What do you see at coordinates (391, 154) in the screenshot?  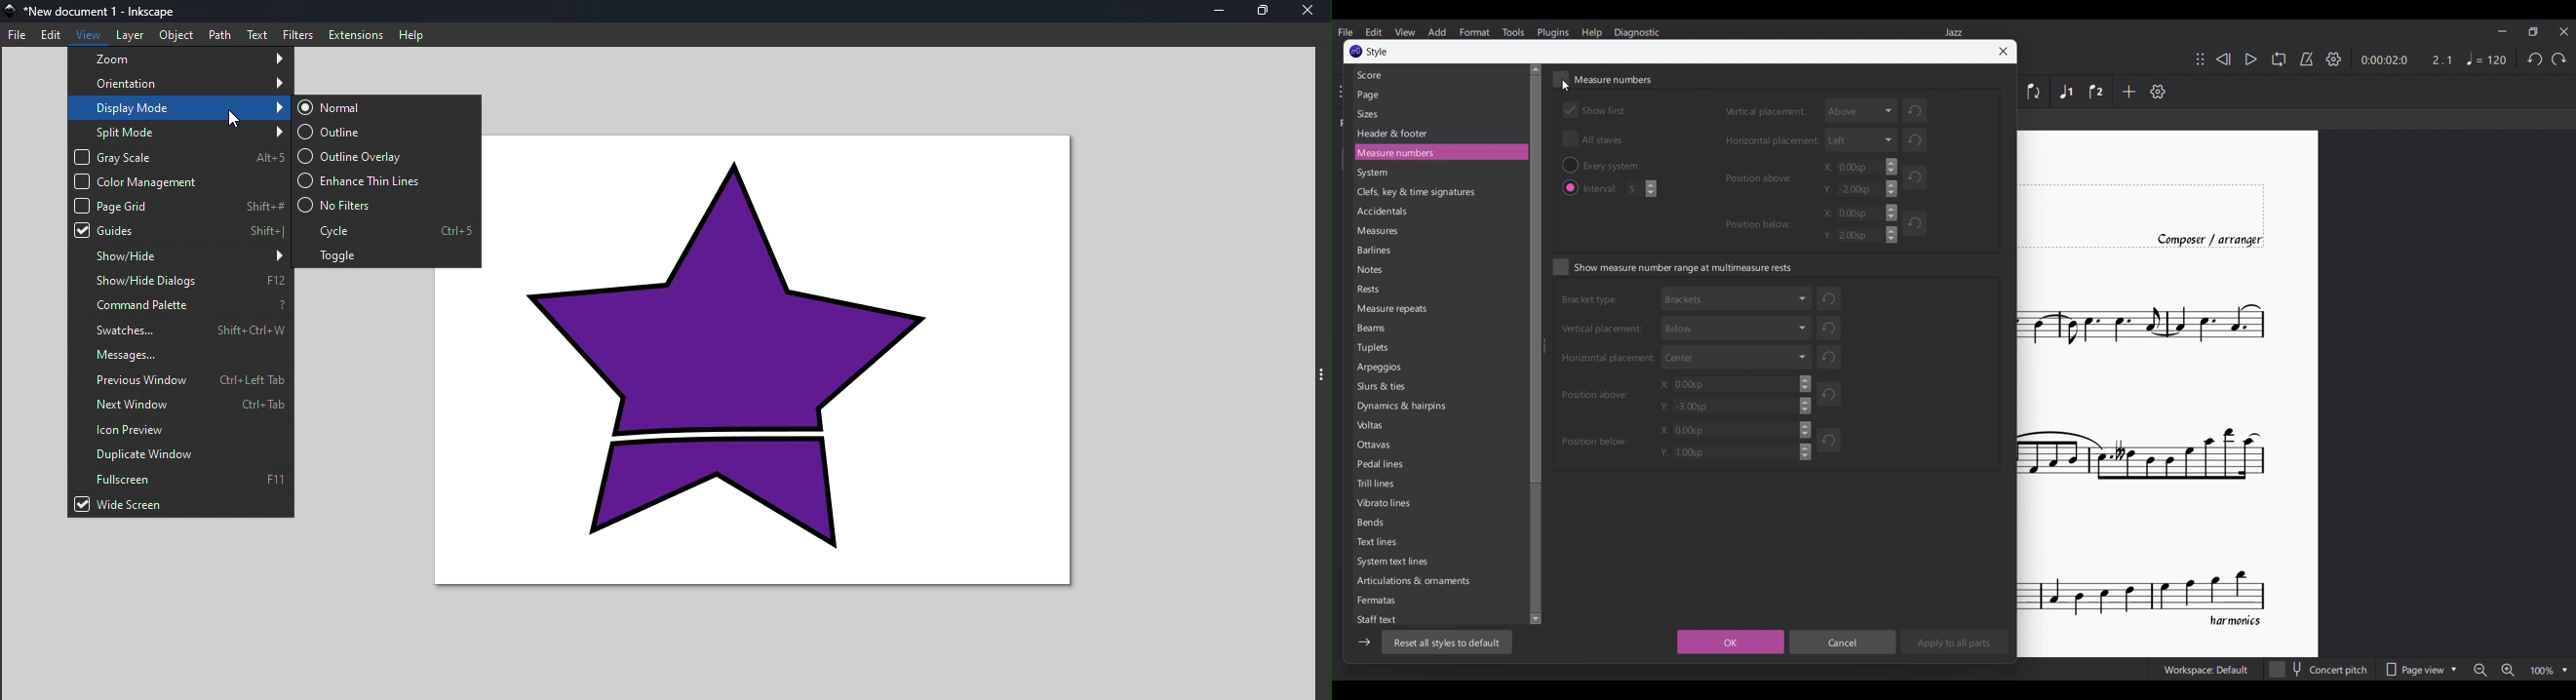 I see `Outline overlay` at bounding box center [391, 154].